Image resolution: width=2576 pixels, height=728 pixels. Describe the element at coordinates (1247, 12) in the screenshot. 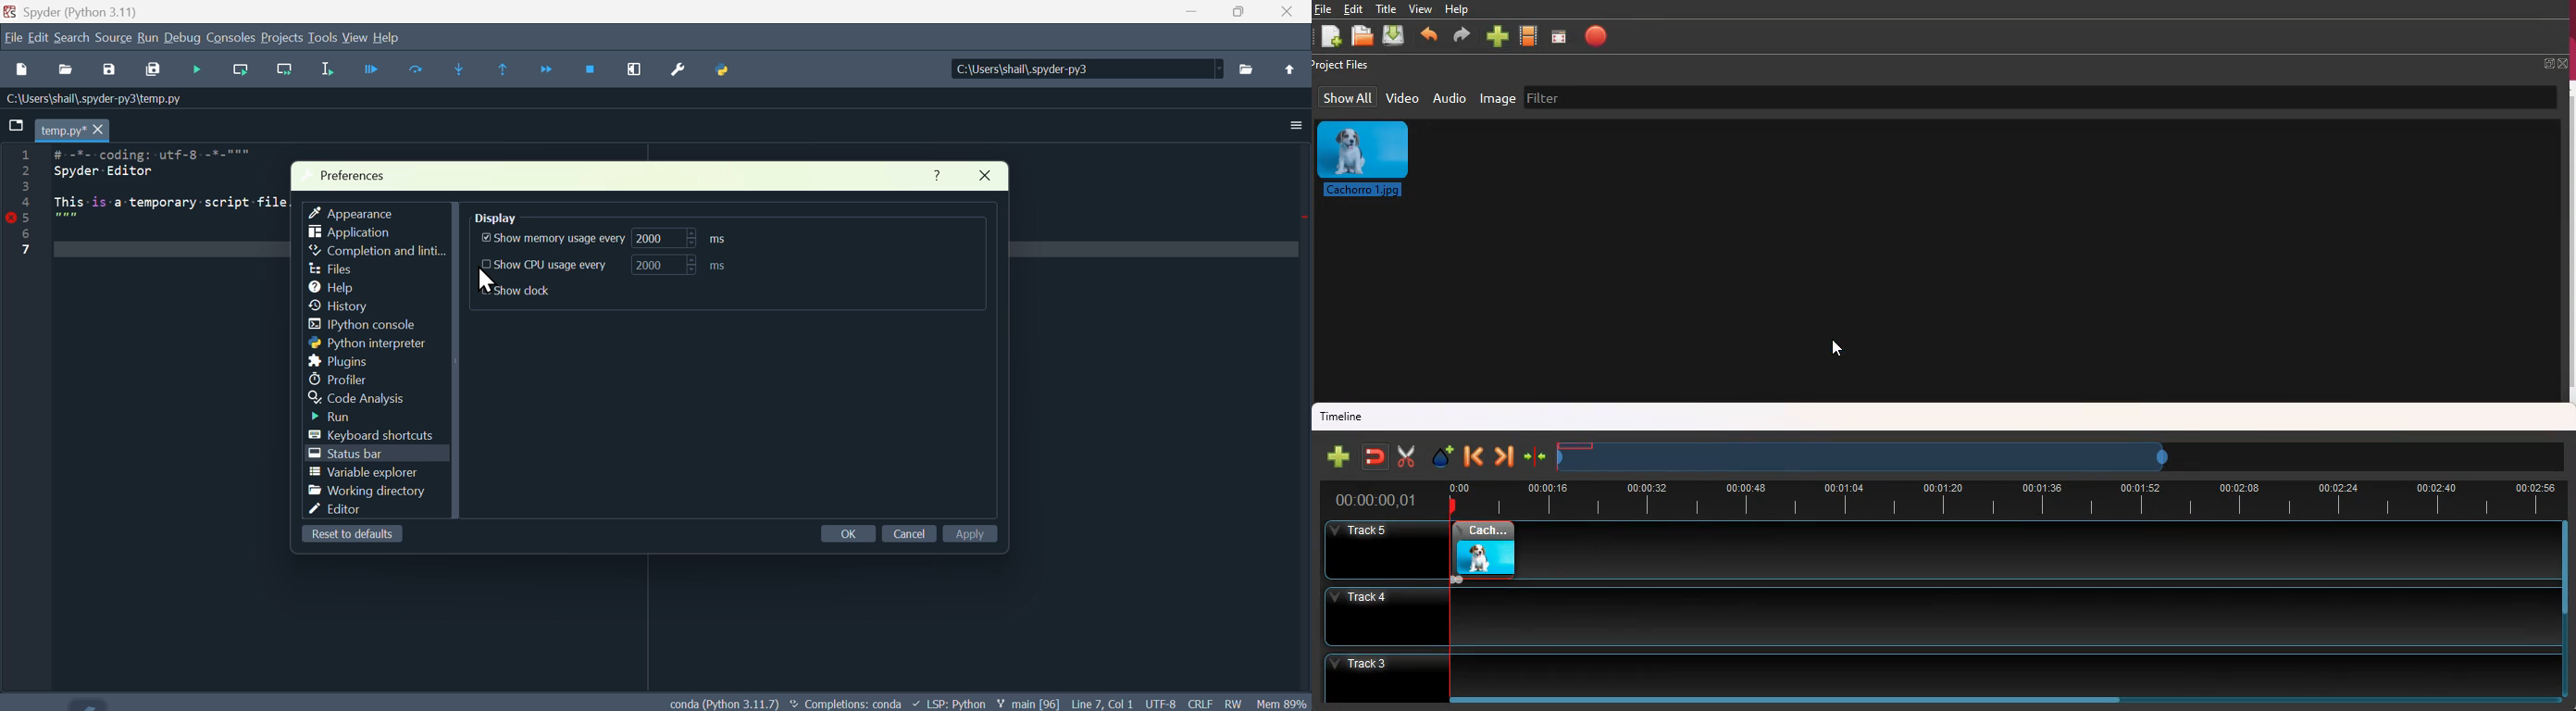

I see `Maximise` at that location.